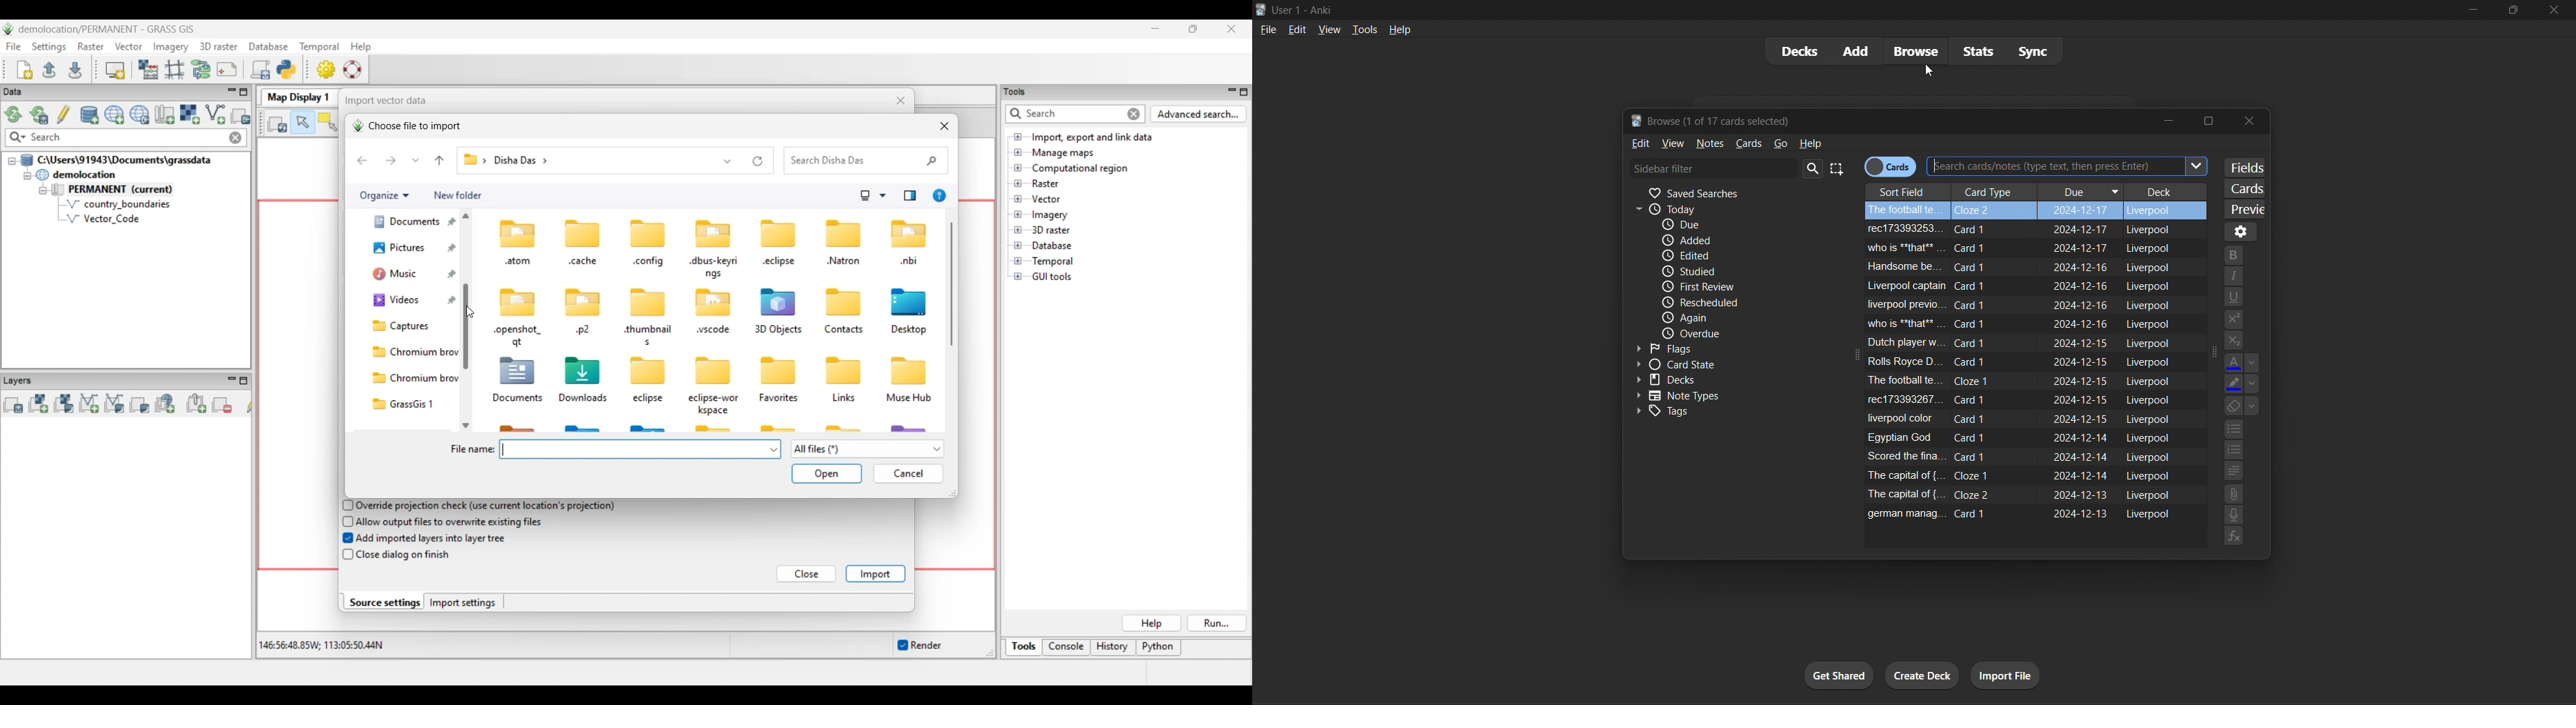  Describe the element at coordinates (2037, 50) in the screenshot. I see `sync` at that location.